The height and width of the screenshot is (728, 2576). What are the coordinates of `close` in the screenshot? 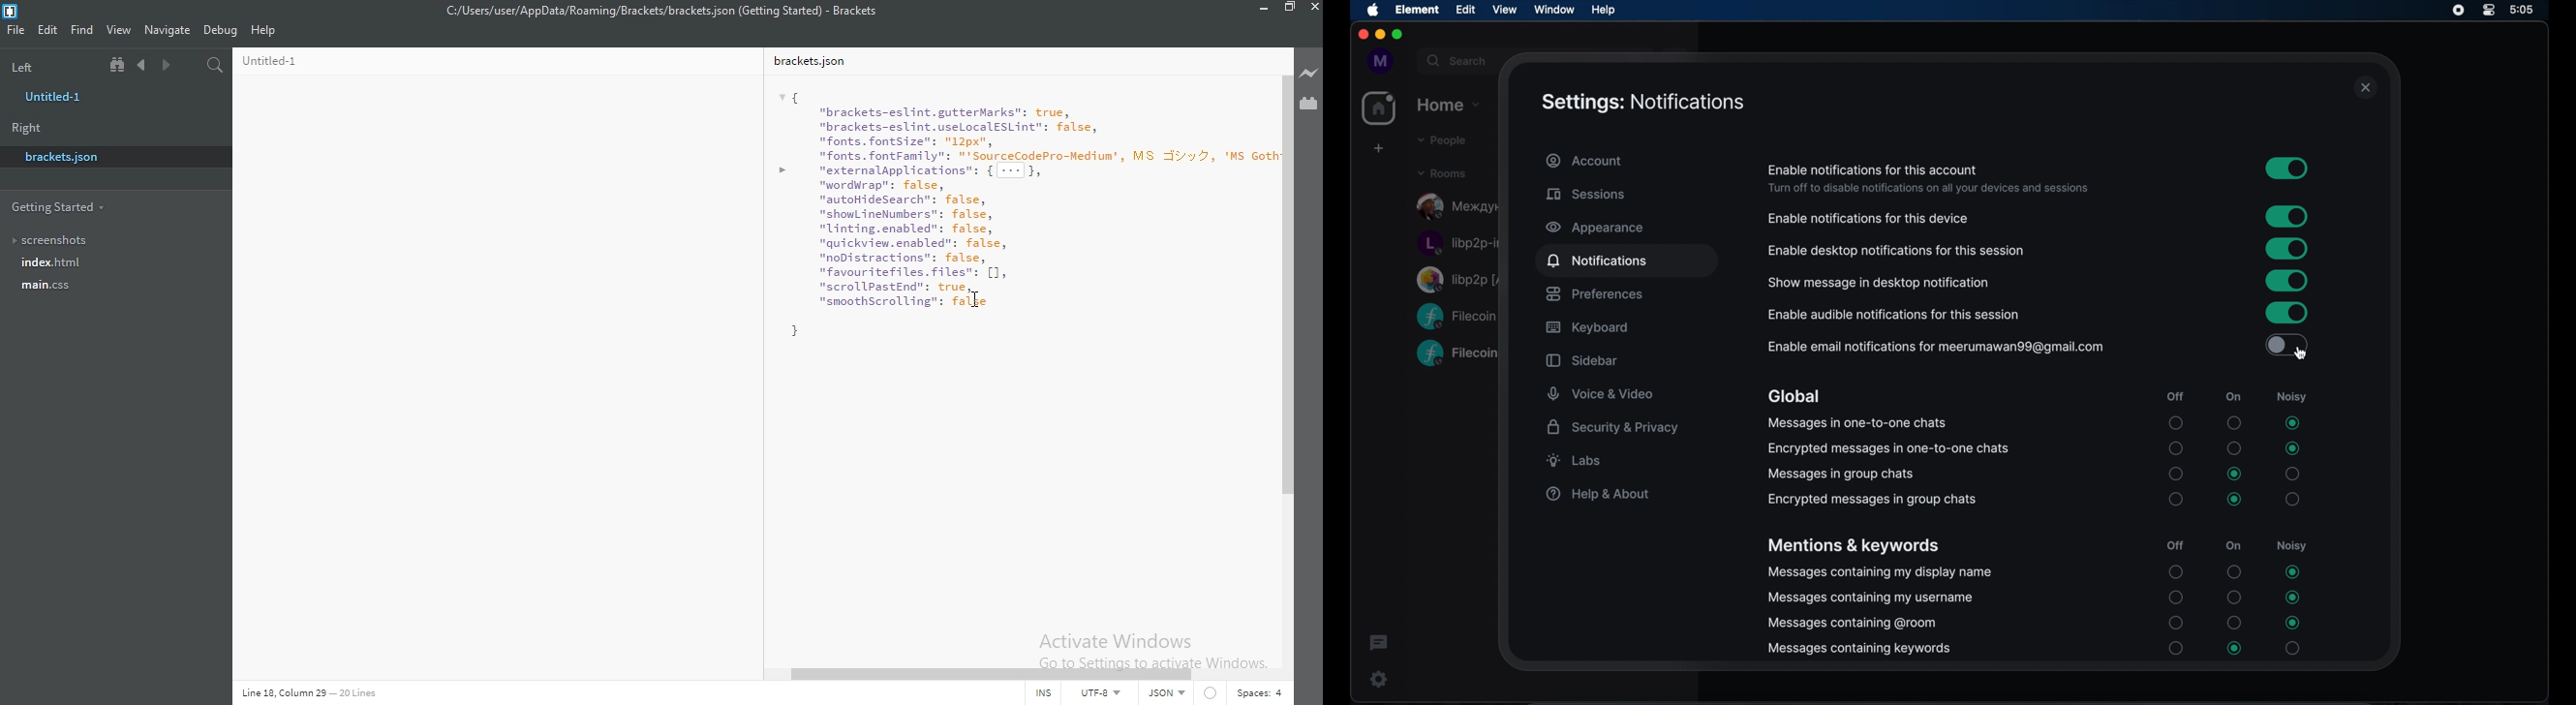 It's located at (1362, 35).